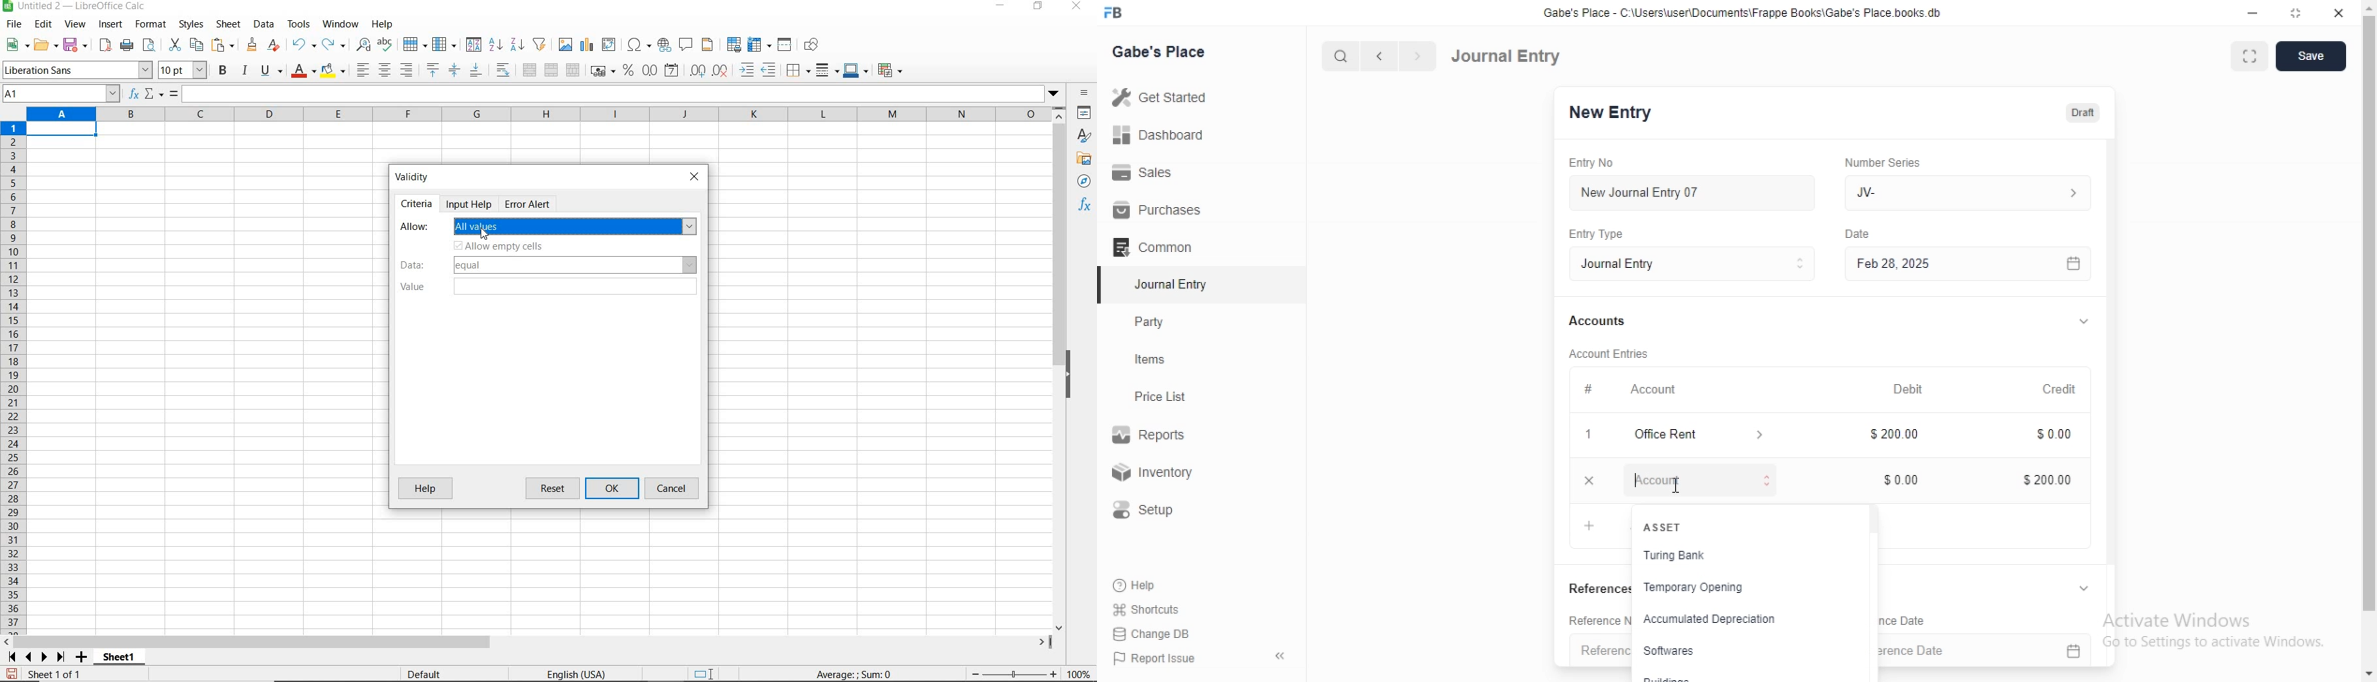 The height and width of the screenshot is (700, 2380). Describe the element at coordinates (225, 46) in the screenshot. I see `paste` at that location.